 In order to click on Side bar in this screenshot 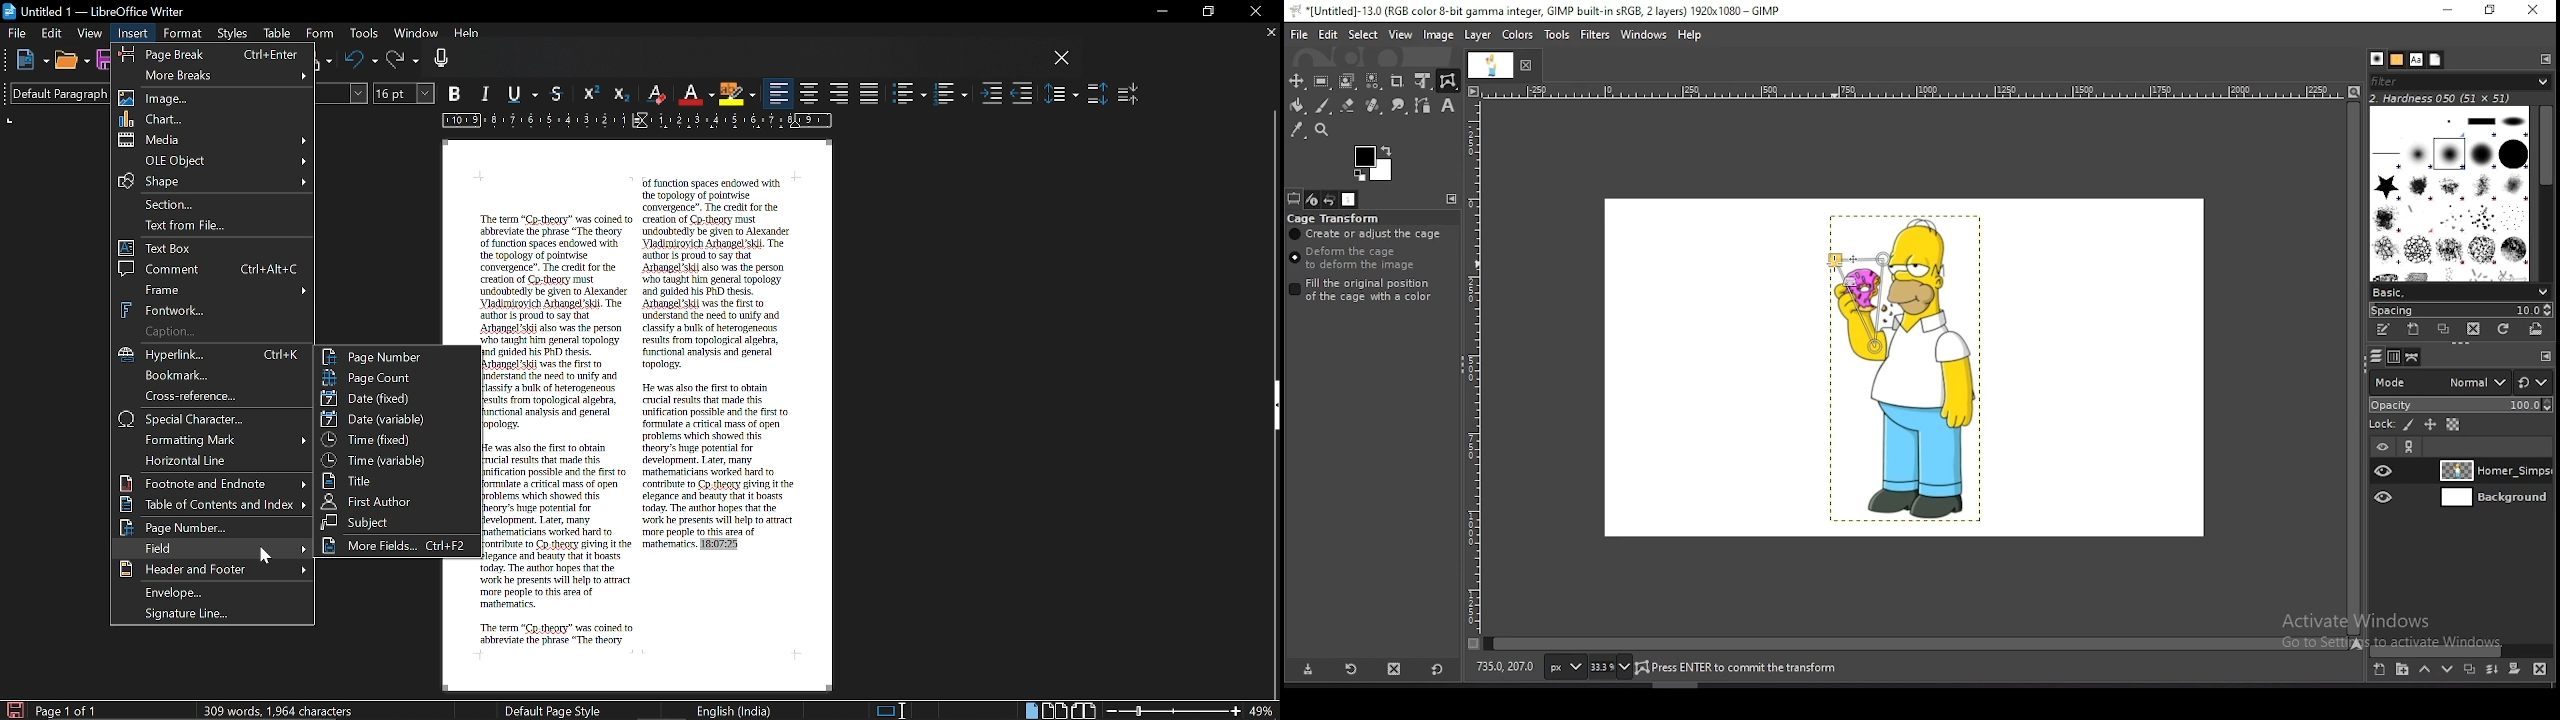, I will do `click(1272, 408)`.